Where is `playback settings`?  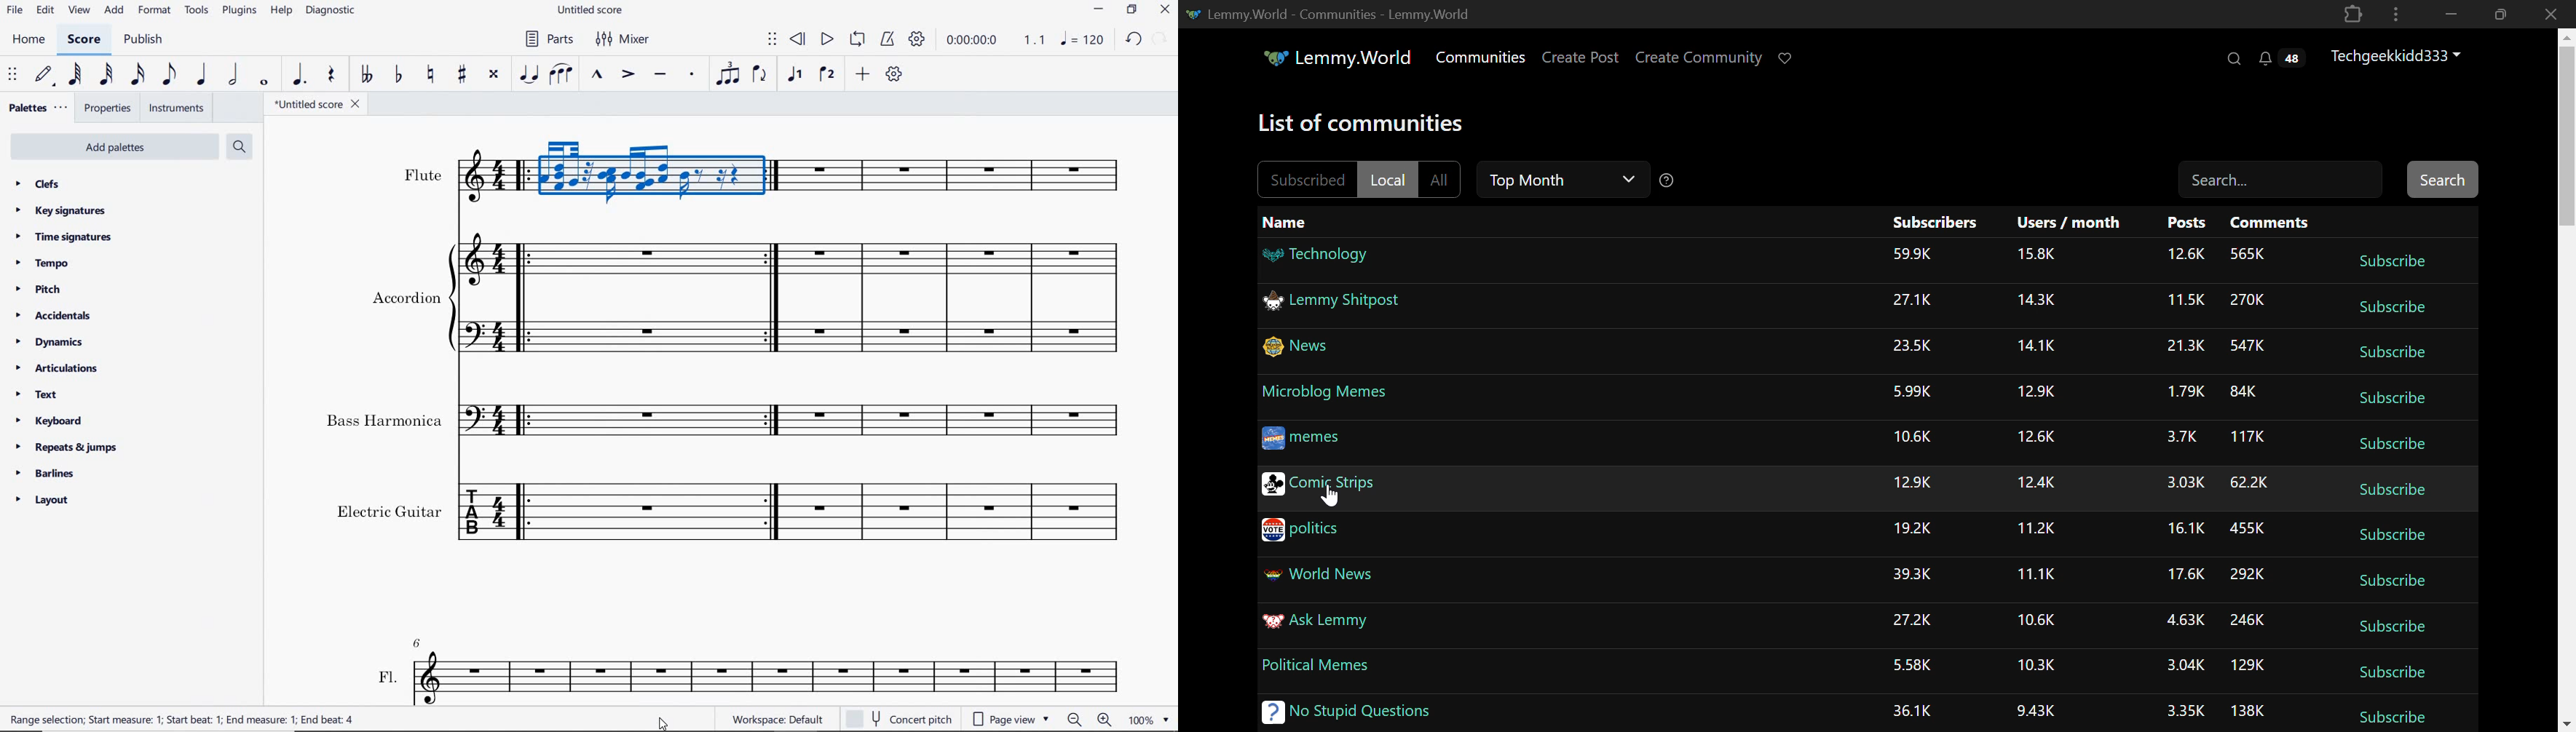 playback settings is located at coordinates (917, 38).